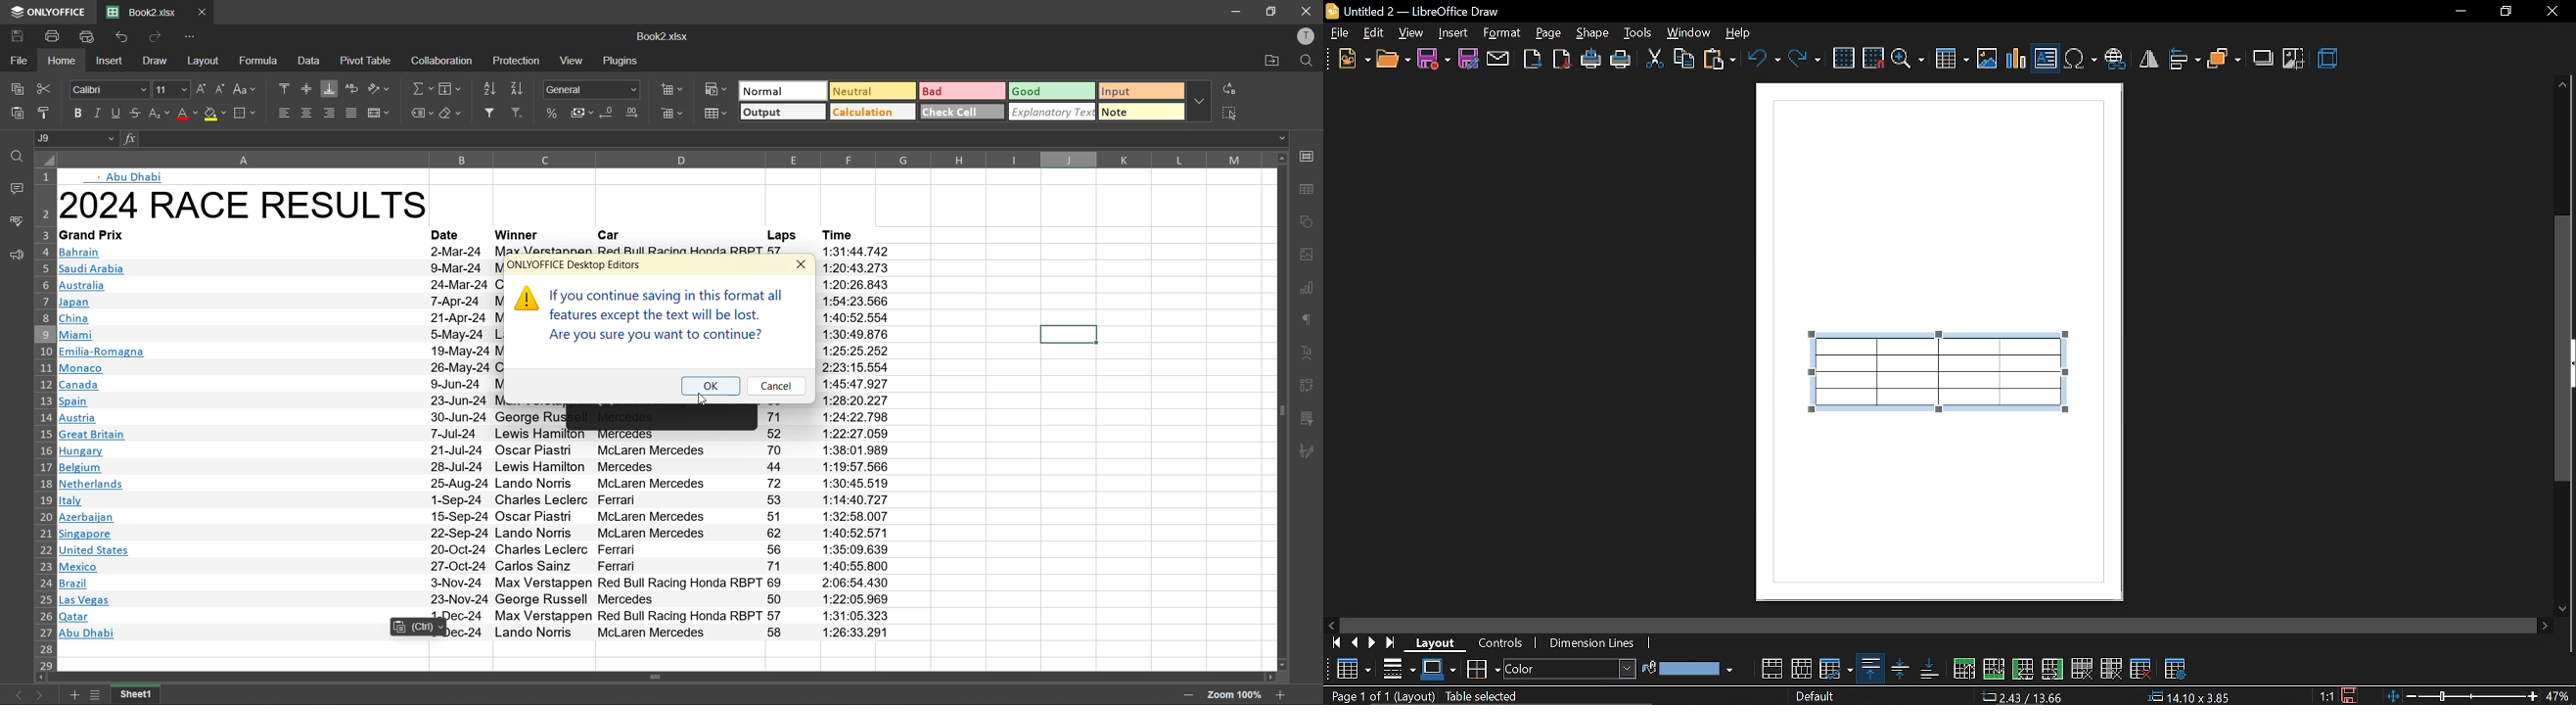 Image resolution: width=2576 pixels, height=728 pixels. Describe the element at coordinates (1269, 678) in the screenshot. I see `move right` at that location.